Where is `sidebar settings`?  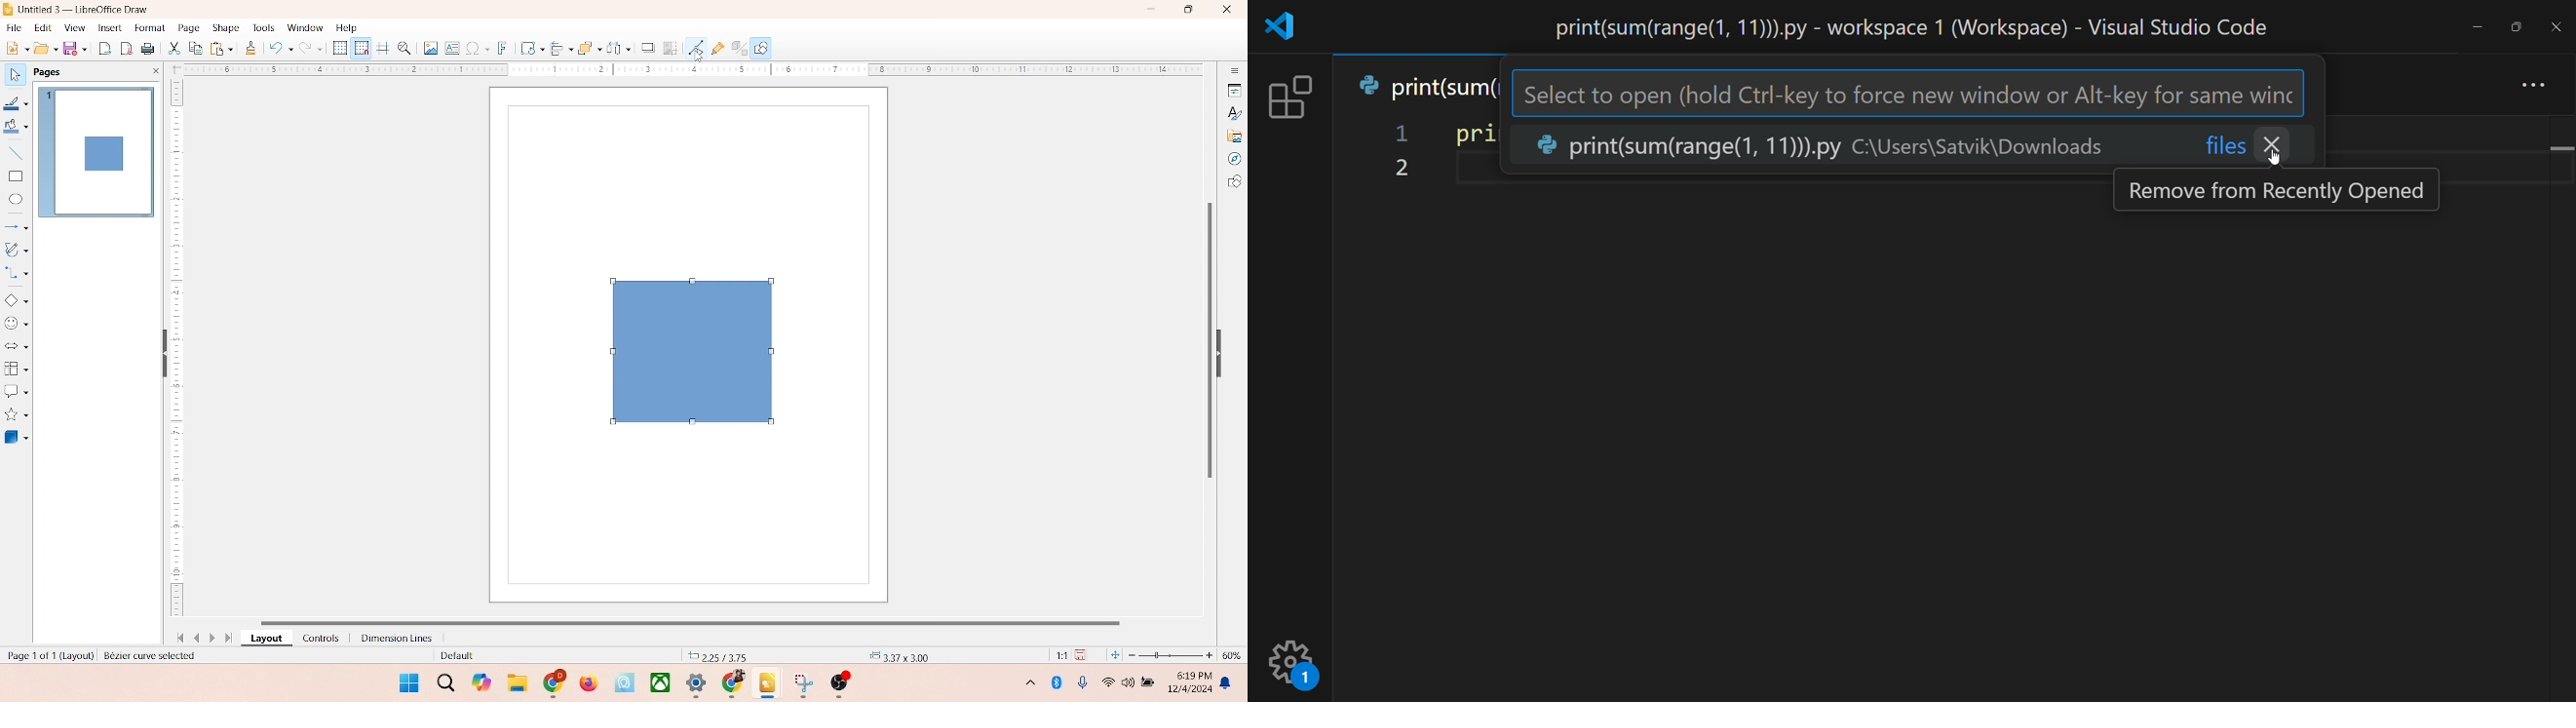 sidebar settings is located at coordinates (1234, 71).